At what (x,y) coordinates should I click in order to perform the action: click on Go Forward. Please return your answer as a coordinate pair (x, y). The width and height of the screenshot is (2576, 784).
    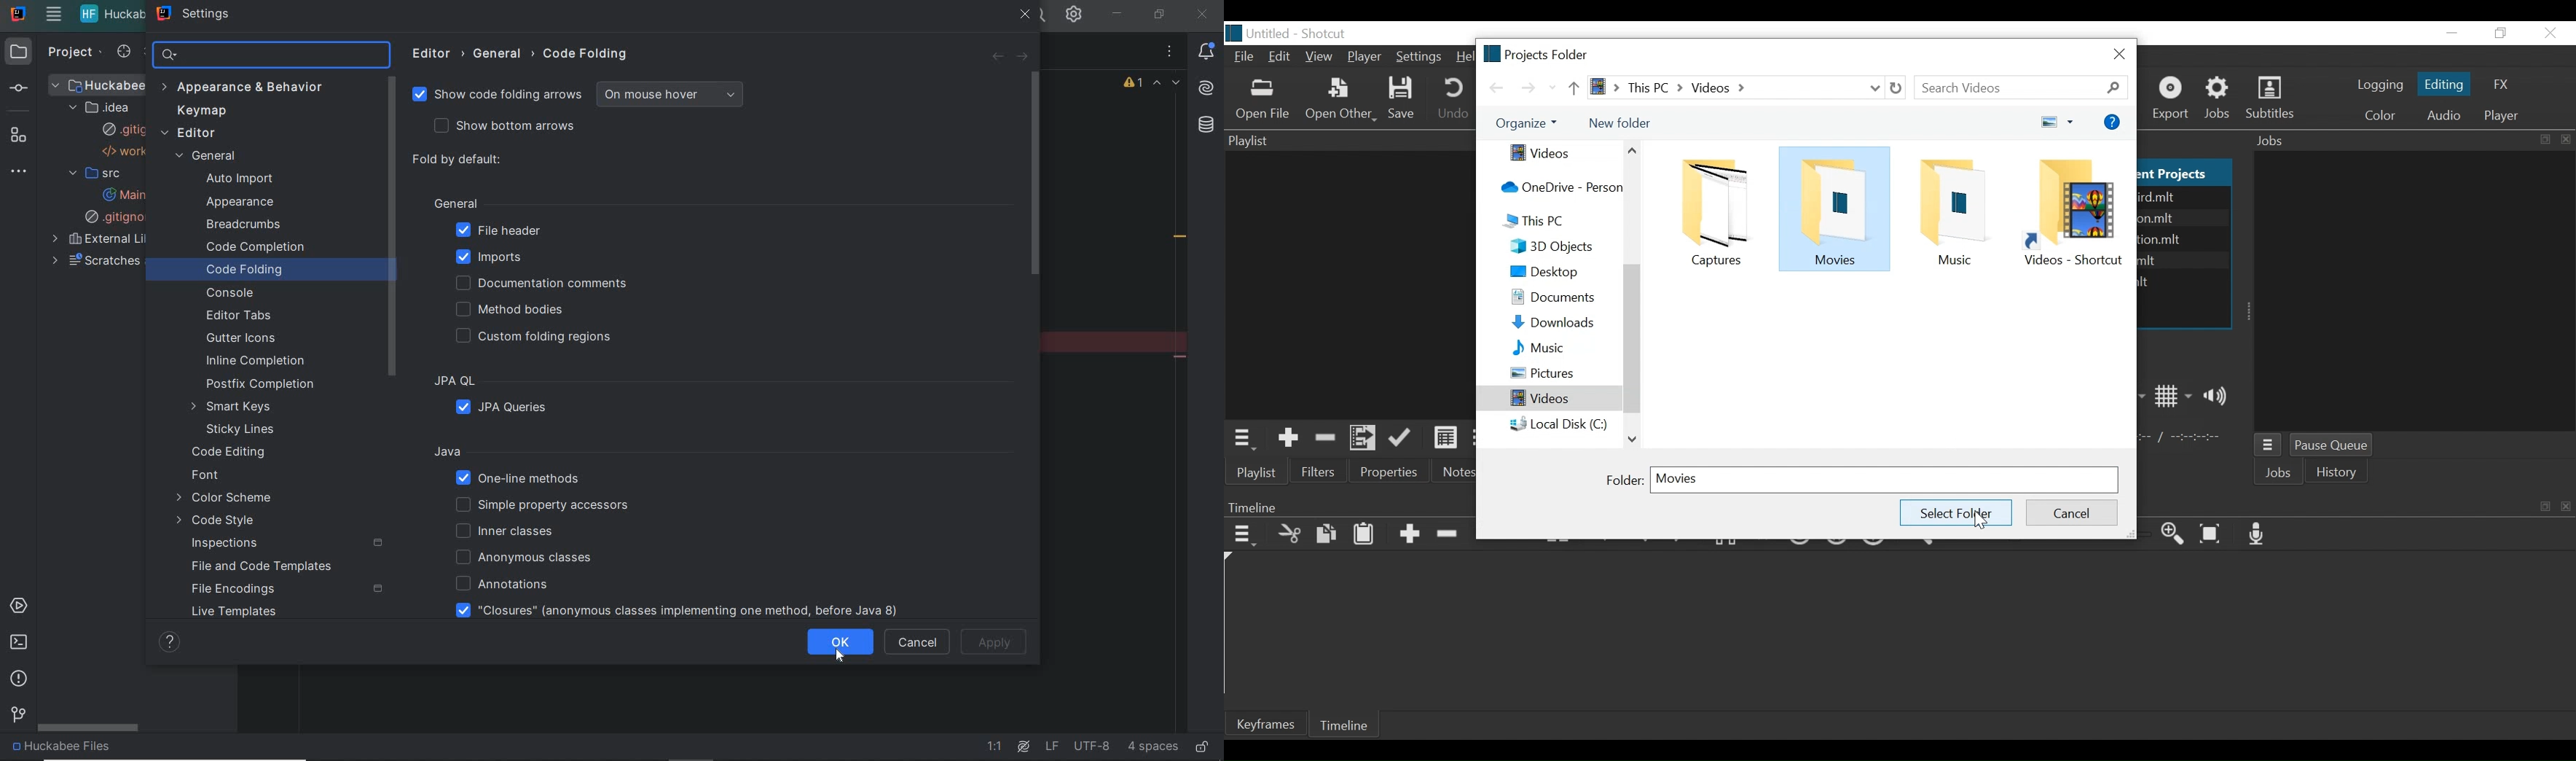
    Looking at the image, I should click on (1525, 88).